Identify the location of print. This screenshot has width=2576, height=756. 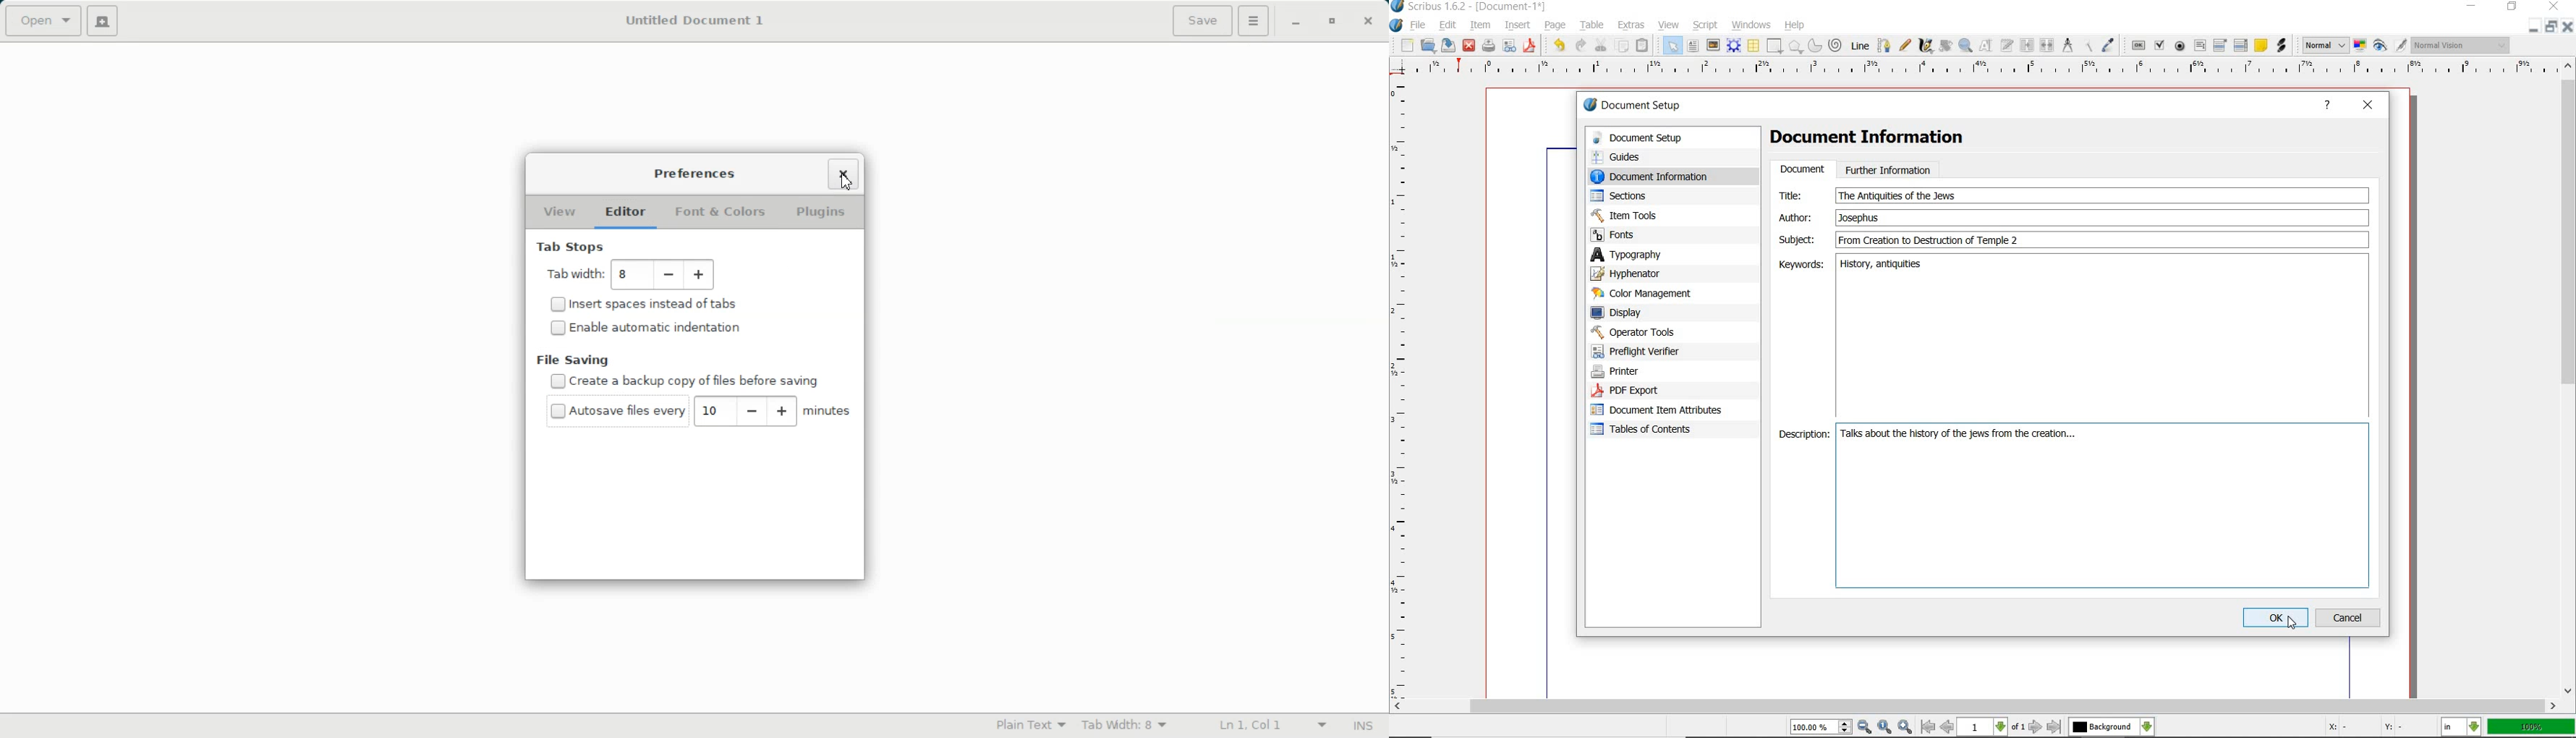
(1489, 47).